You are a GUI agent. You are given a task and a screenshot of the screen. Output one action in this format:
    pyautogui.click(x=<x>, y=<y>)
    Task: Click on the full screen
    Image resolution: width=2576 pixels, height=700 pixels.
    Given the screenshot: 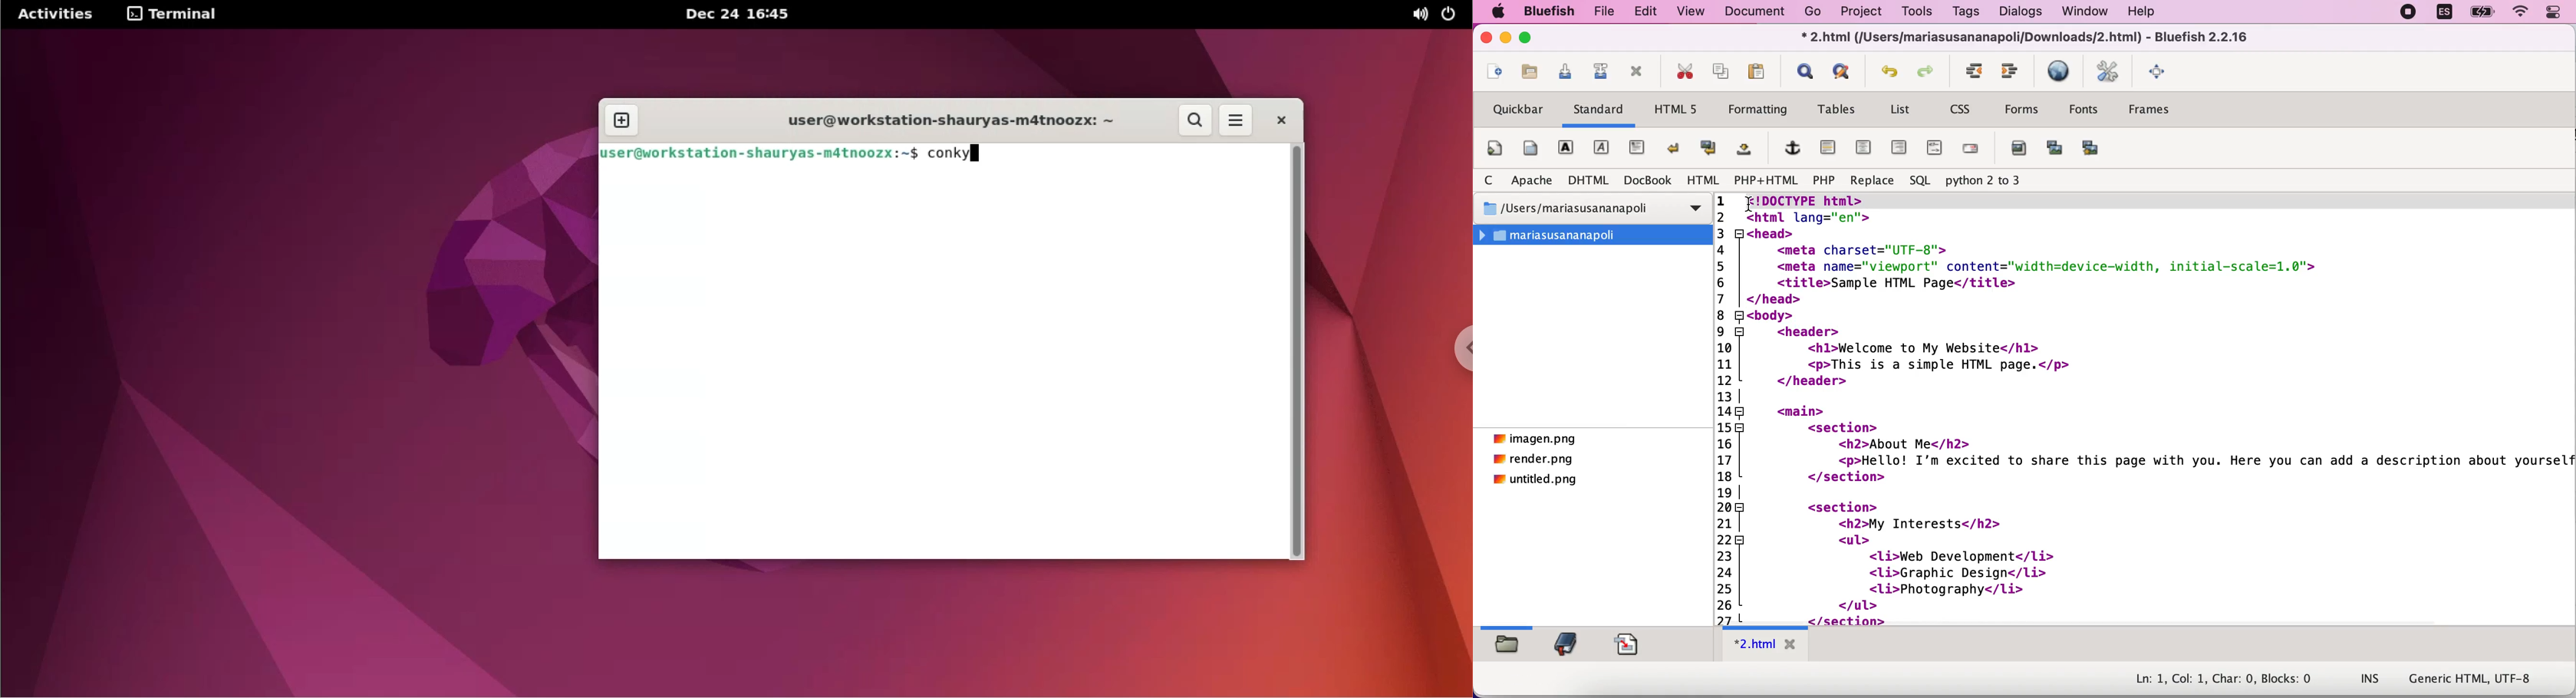 What is the action you would take?
    pyautogui.click(x=2162, y=76)
    